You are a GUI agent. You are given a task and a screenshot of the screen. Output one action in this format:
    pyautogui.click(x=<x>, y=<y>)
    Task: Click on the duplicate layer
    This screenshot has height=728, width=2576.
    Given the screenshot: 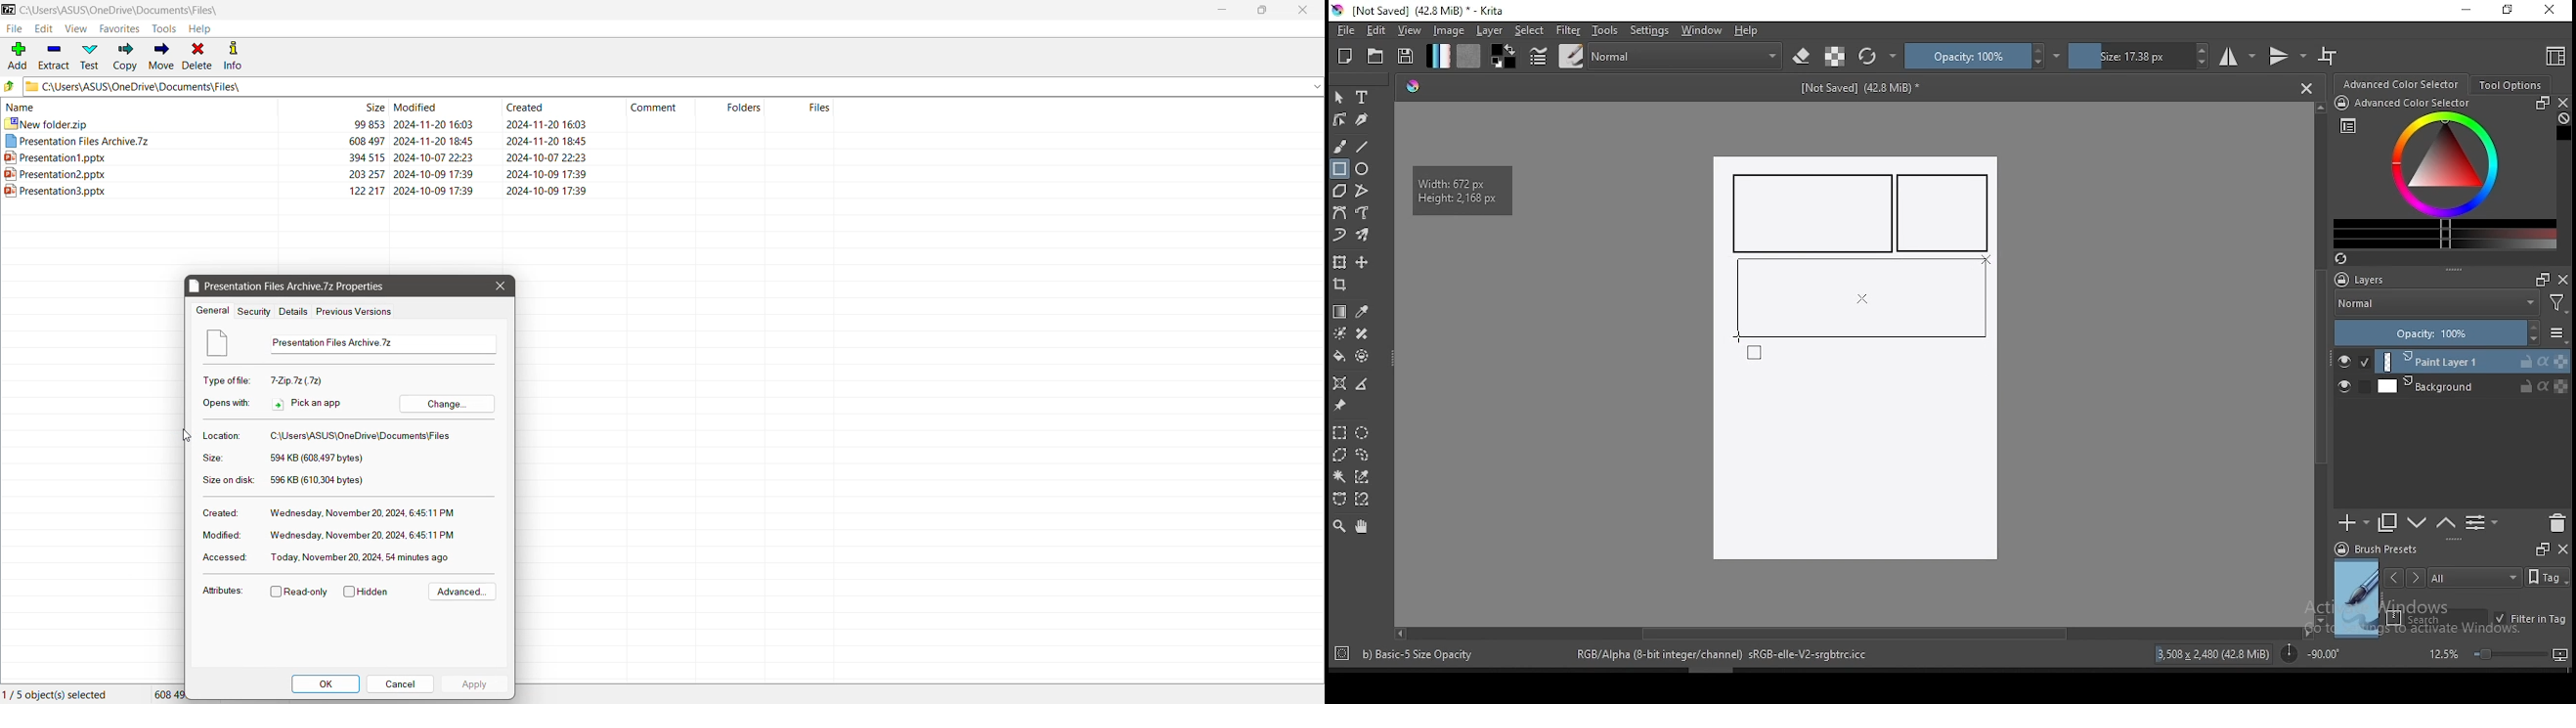 What is the action you would take?
    pyautogui.click(x=2388, y=522)
    